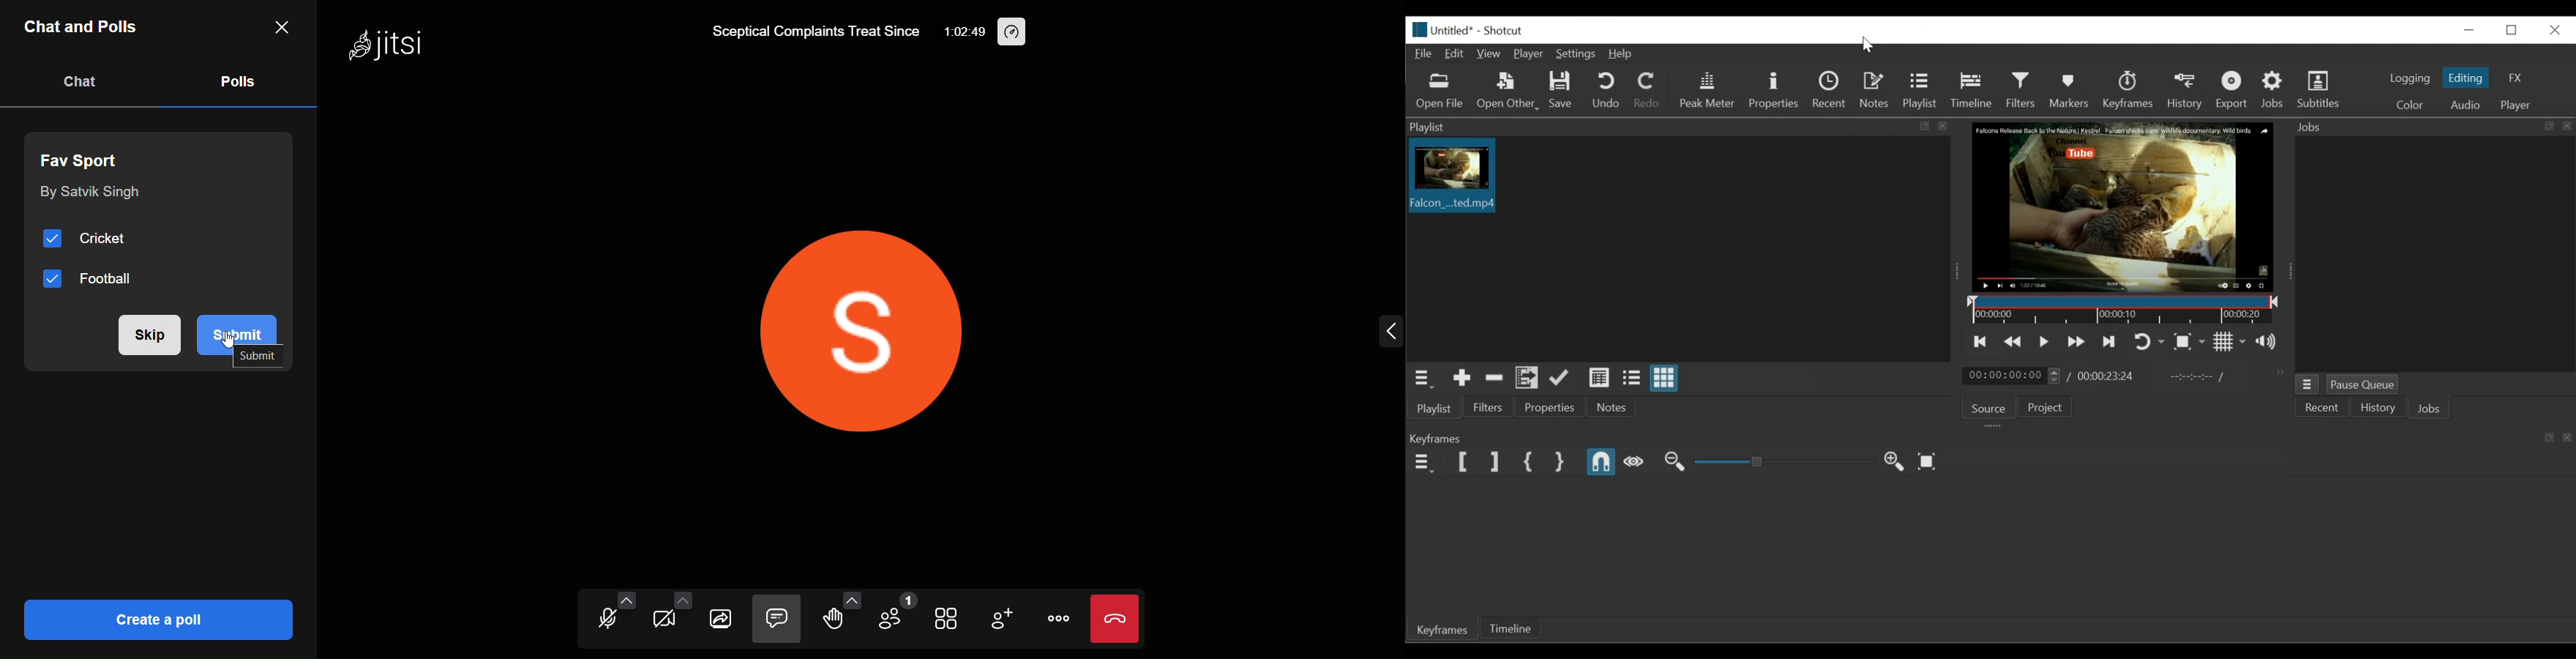 This screenshot has width=2576, height=672. I want to click on more camera option, so click(682, 602).